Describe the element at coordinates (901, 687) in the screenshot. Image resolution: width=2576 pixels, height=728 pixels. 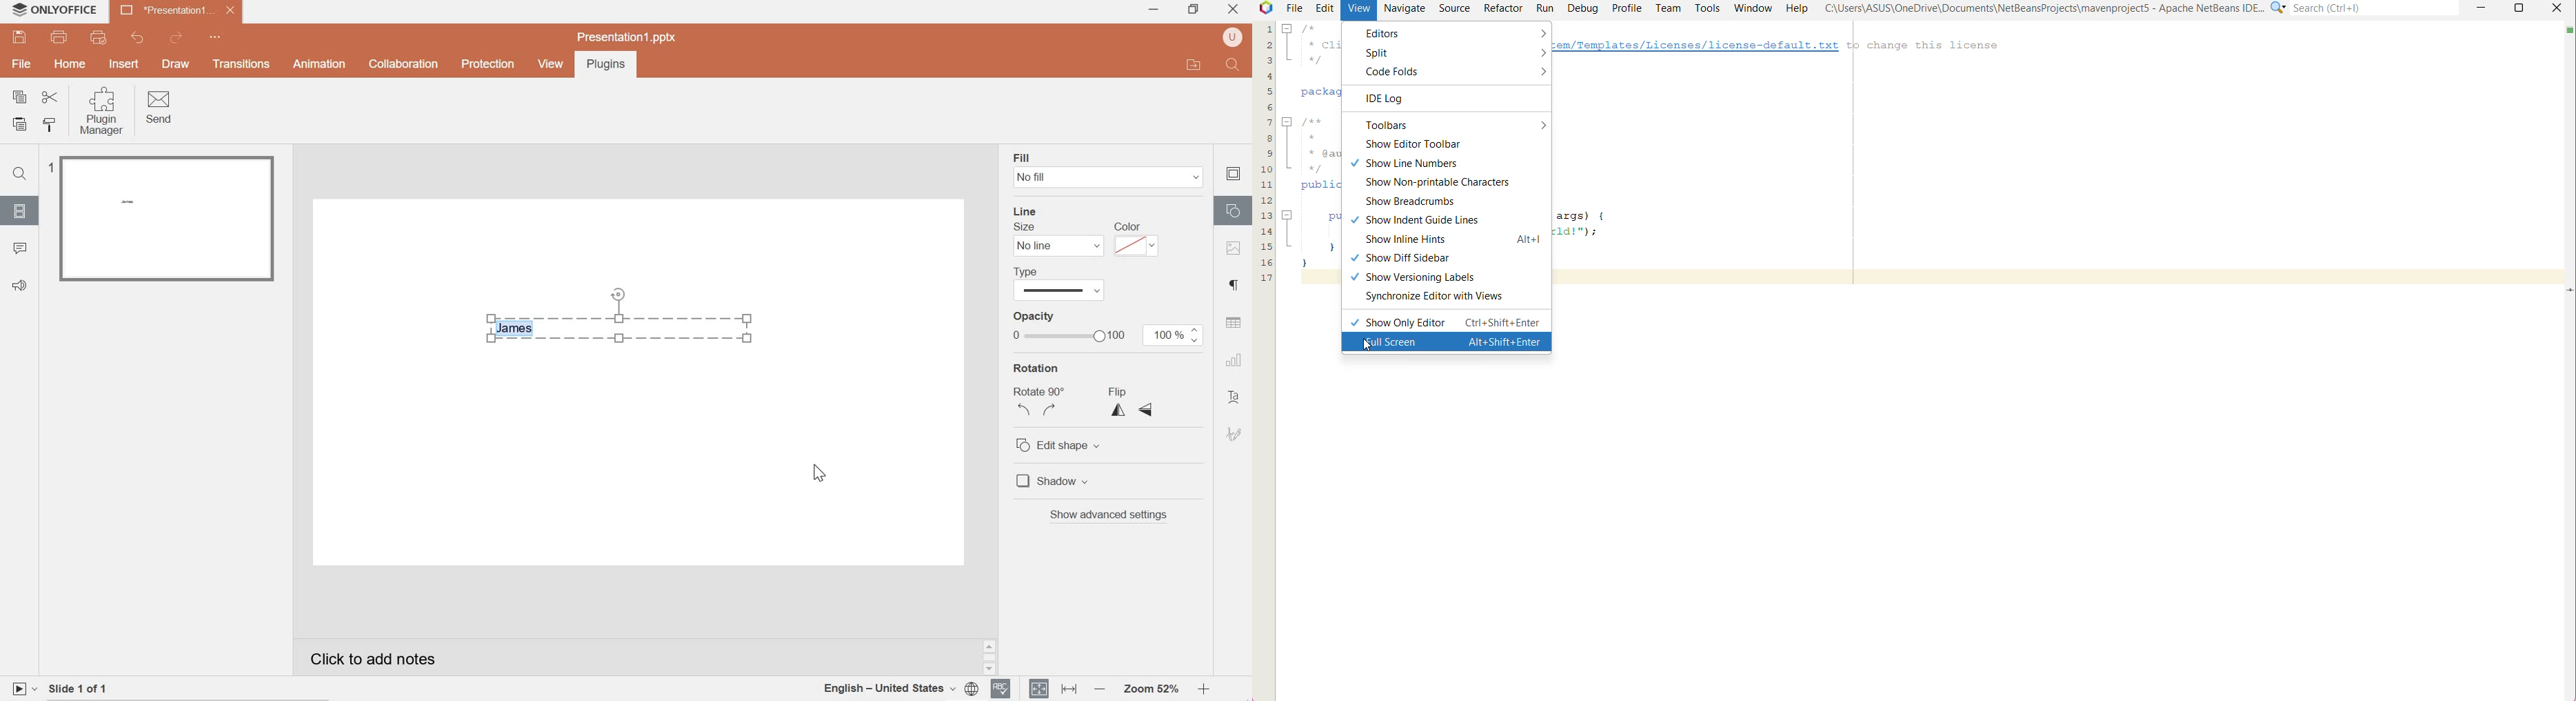
I see `document language` at that location.